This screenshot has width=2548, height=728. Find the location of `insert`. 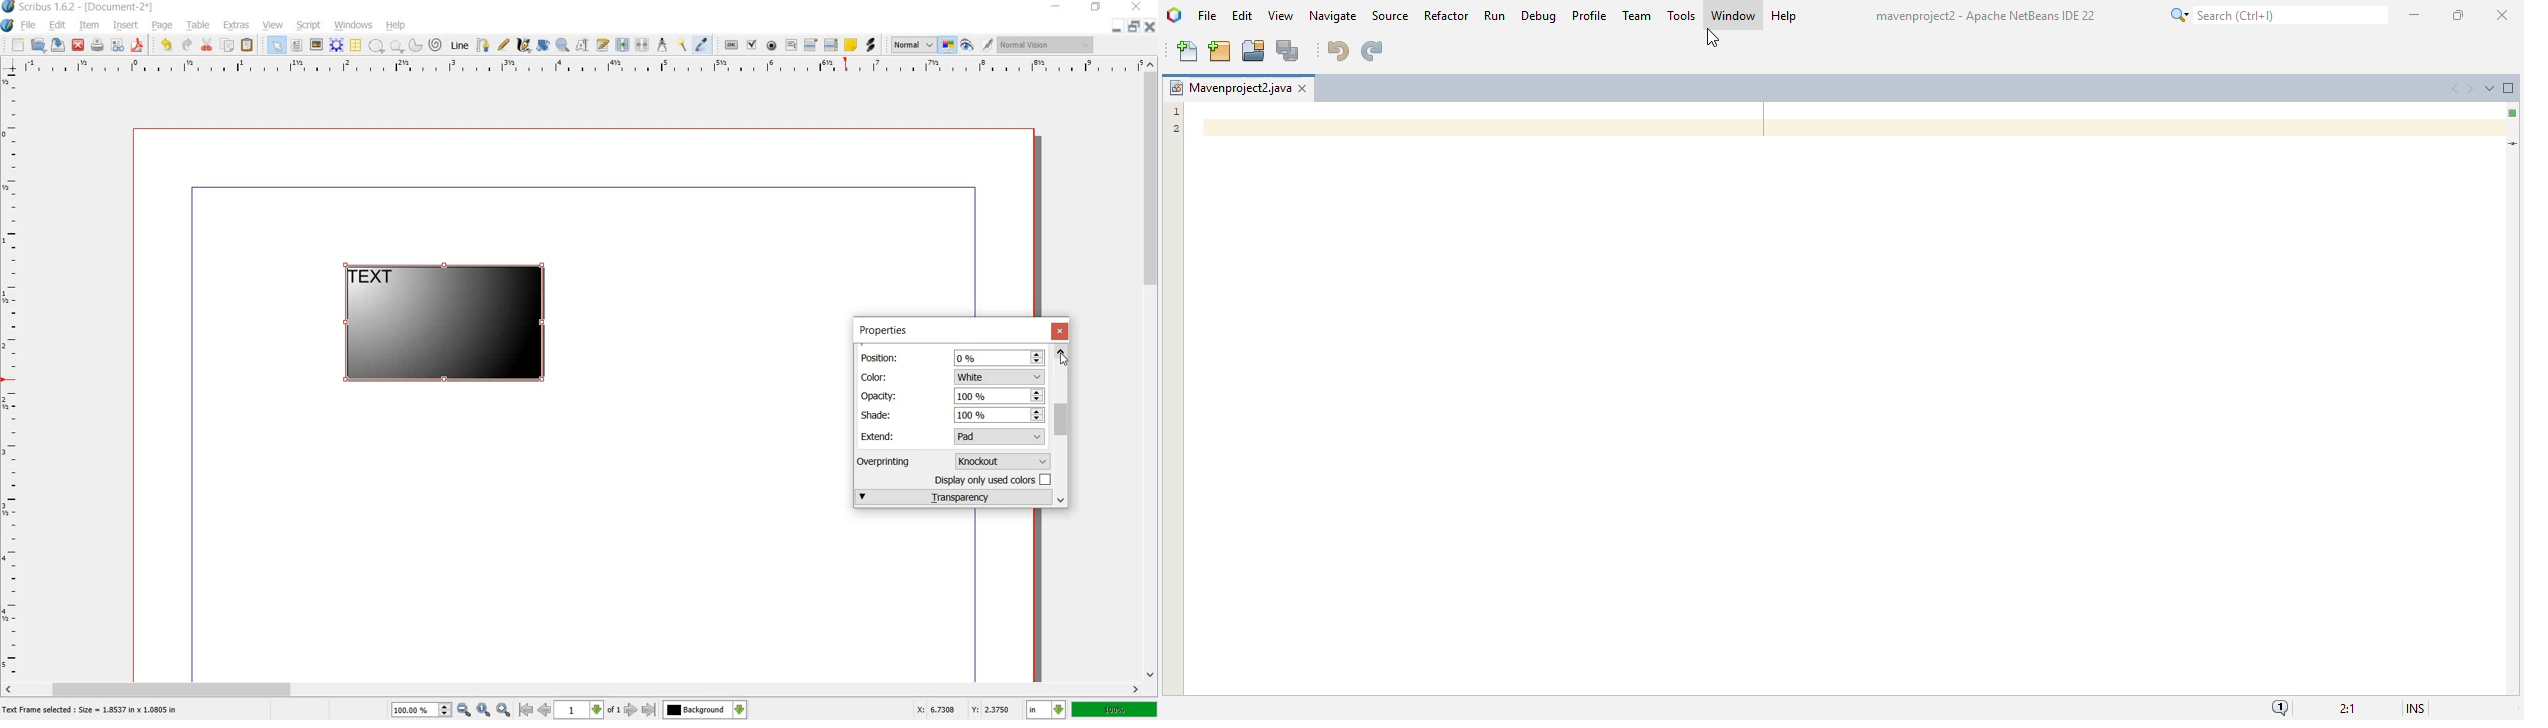

insert is located at coordinates (126, 27).